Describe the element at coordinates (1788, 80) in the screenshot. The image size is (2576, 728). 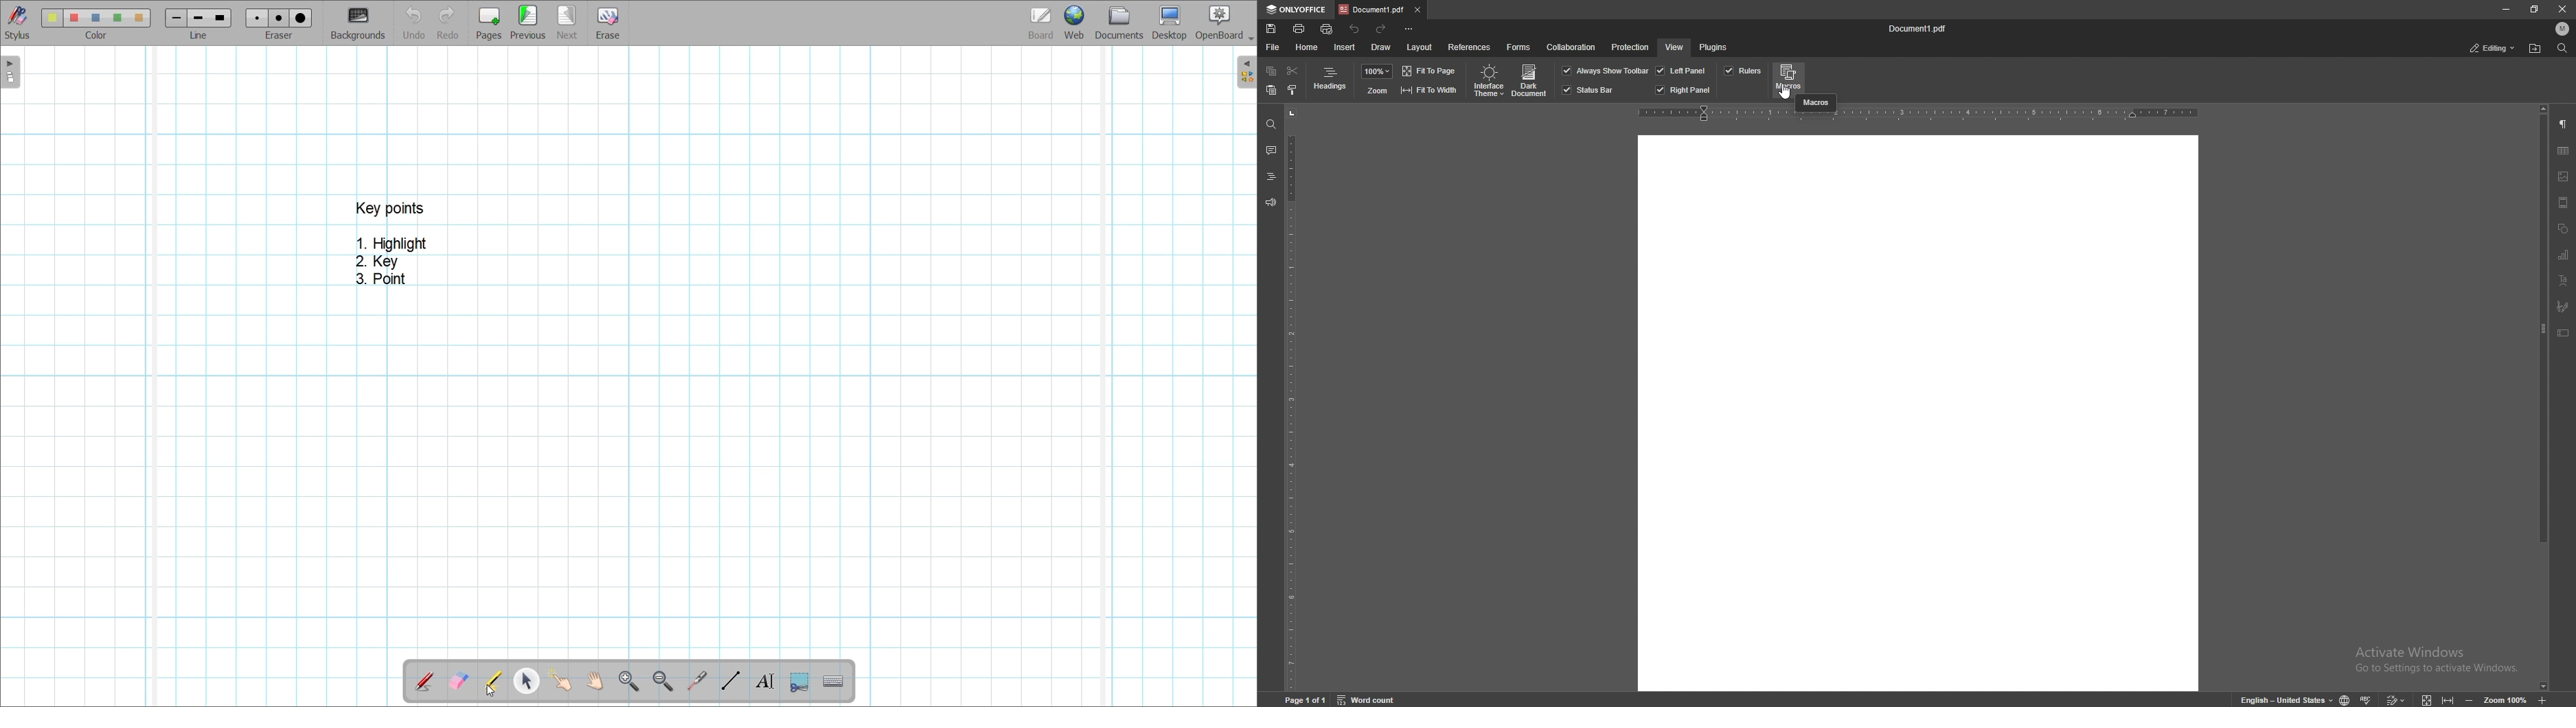
I see `macros` at that location.